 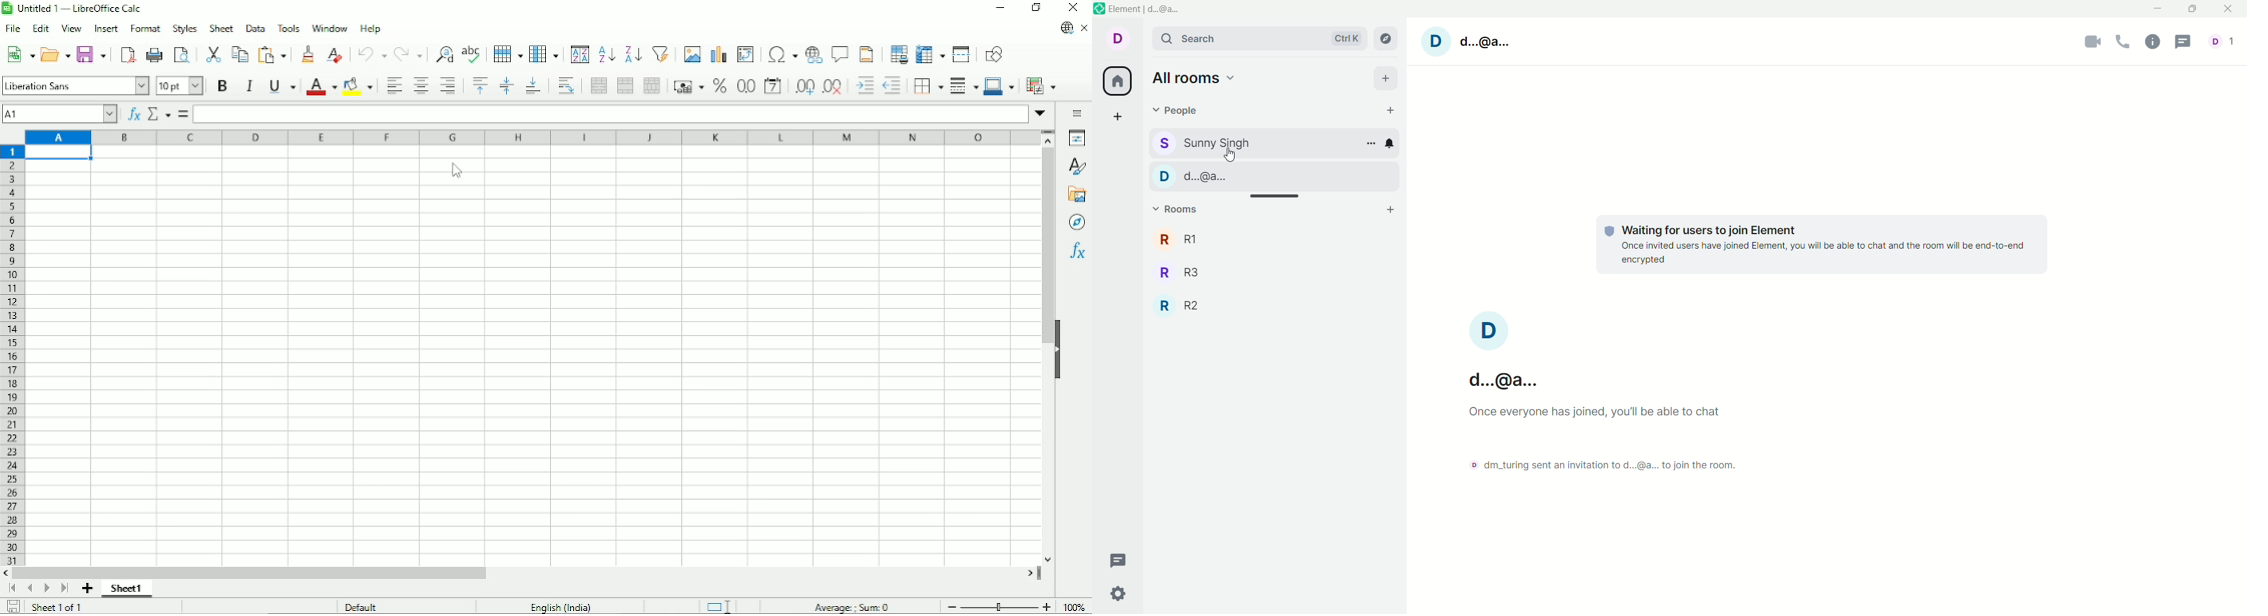 I want to click on account, so click(x=1473, y=43).